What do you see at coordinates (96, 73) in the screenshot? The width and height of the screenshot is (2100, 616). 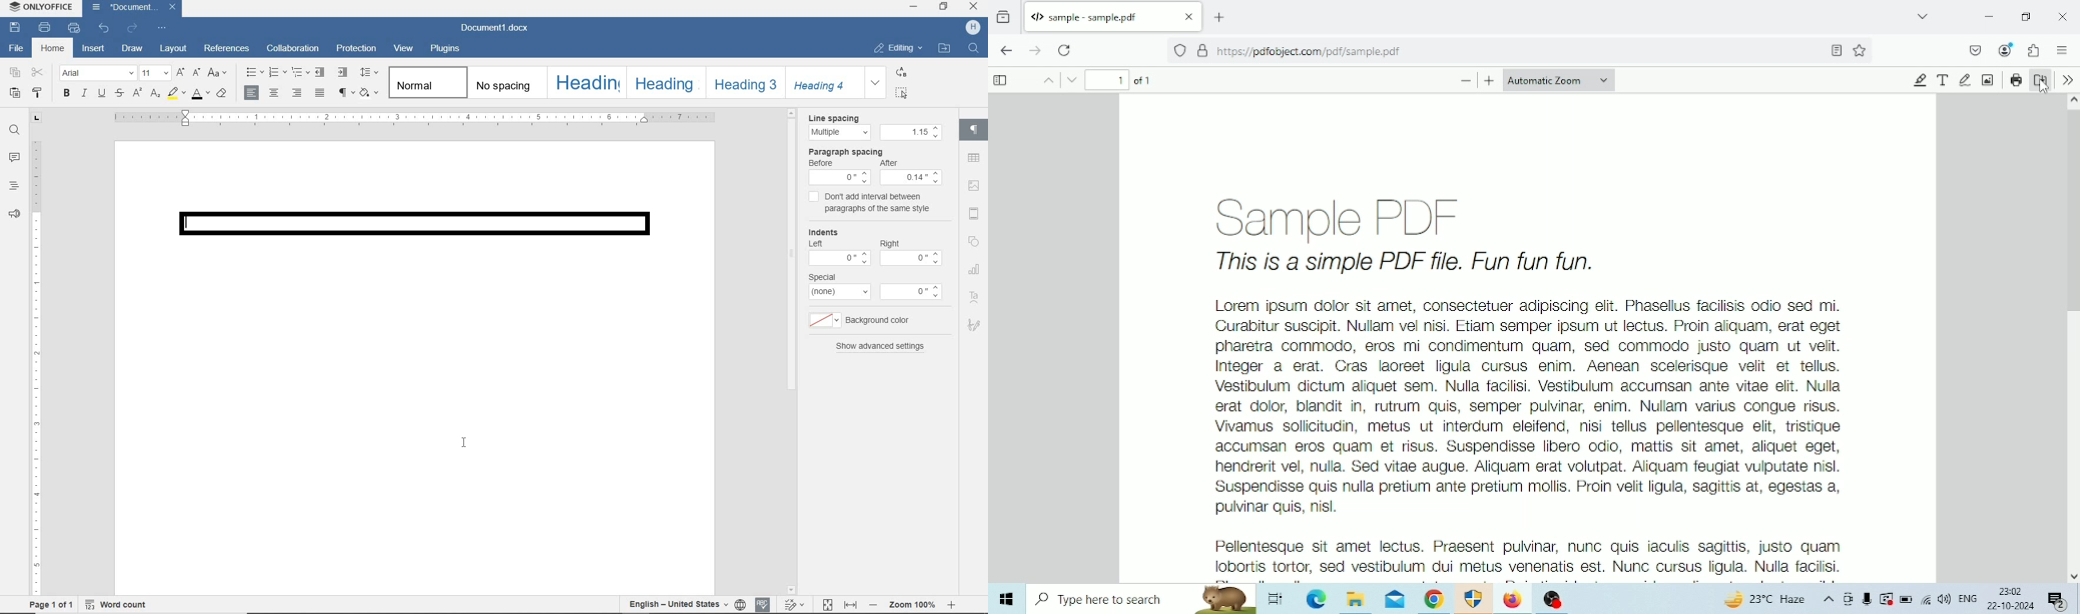 I see `font` at bounding box center [96, 73].